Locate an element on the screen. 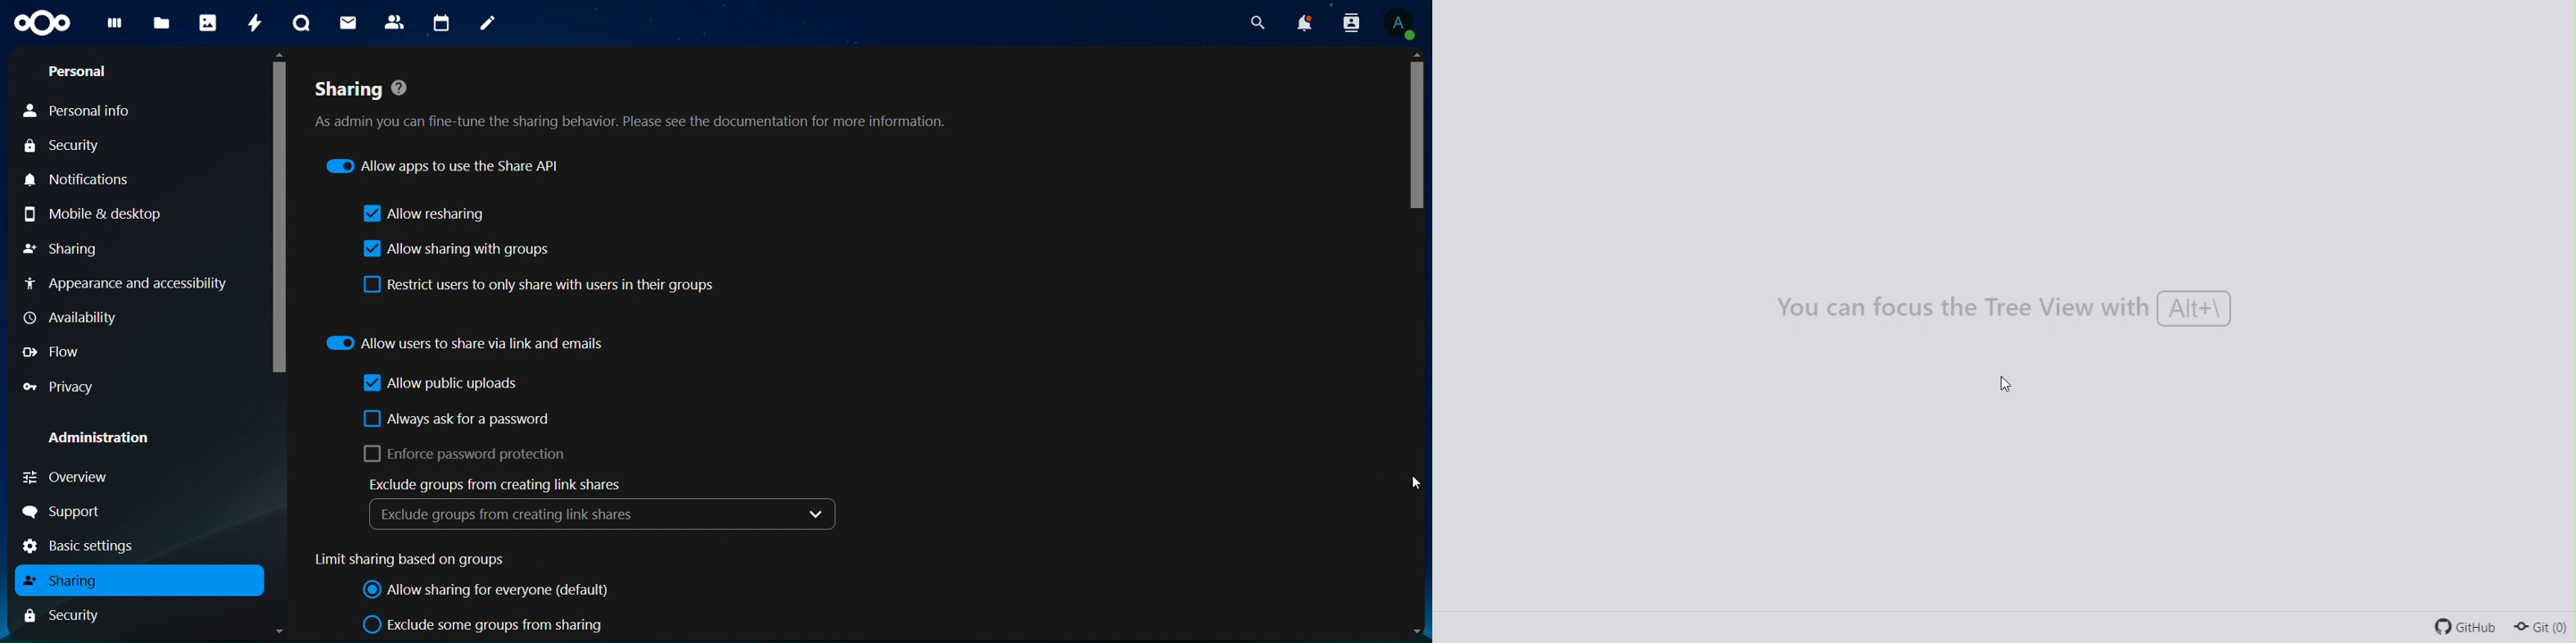 The height and width of the screenshot is (644, 2576). files is located at coordinates (163, 25).